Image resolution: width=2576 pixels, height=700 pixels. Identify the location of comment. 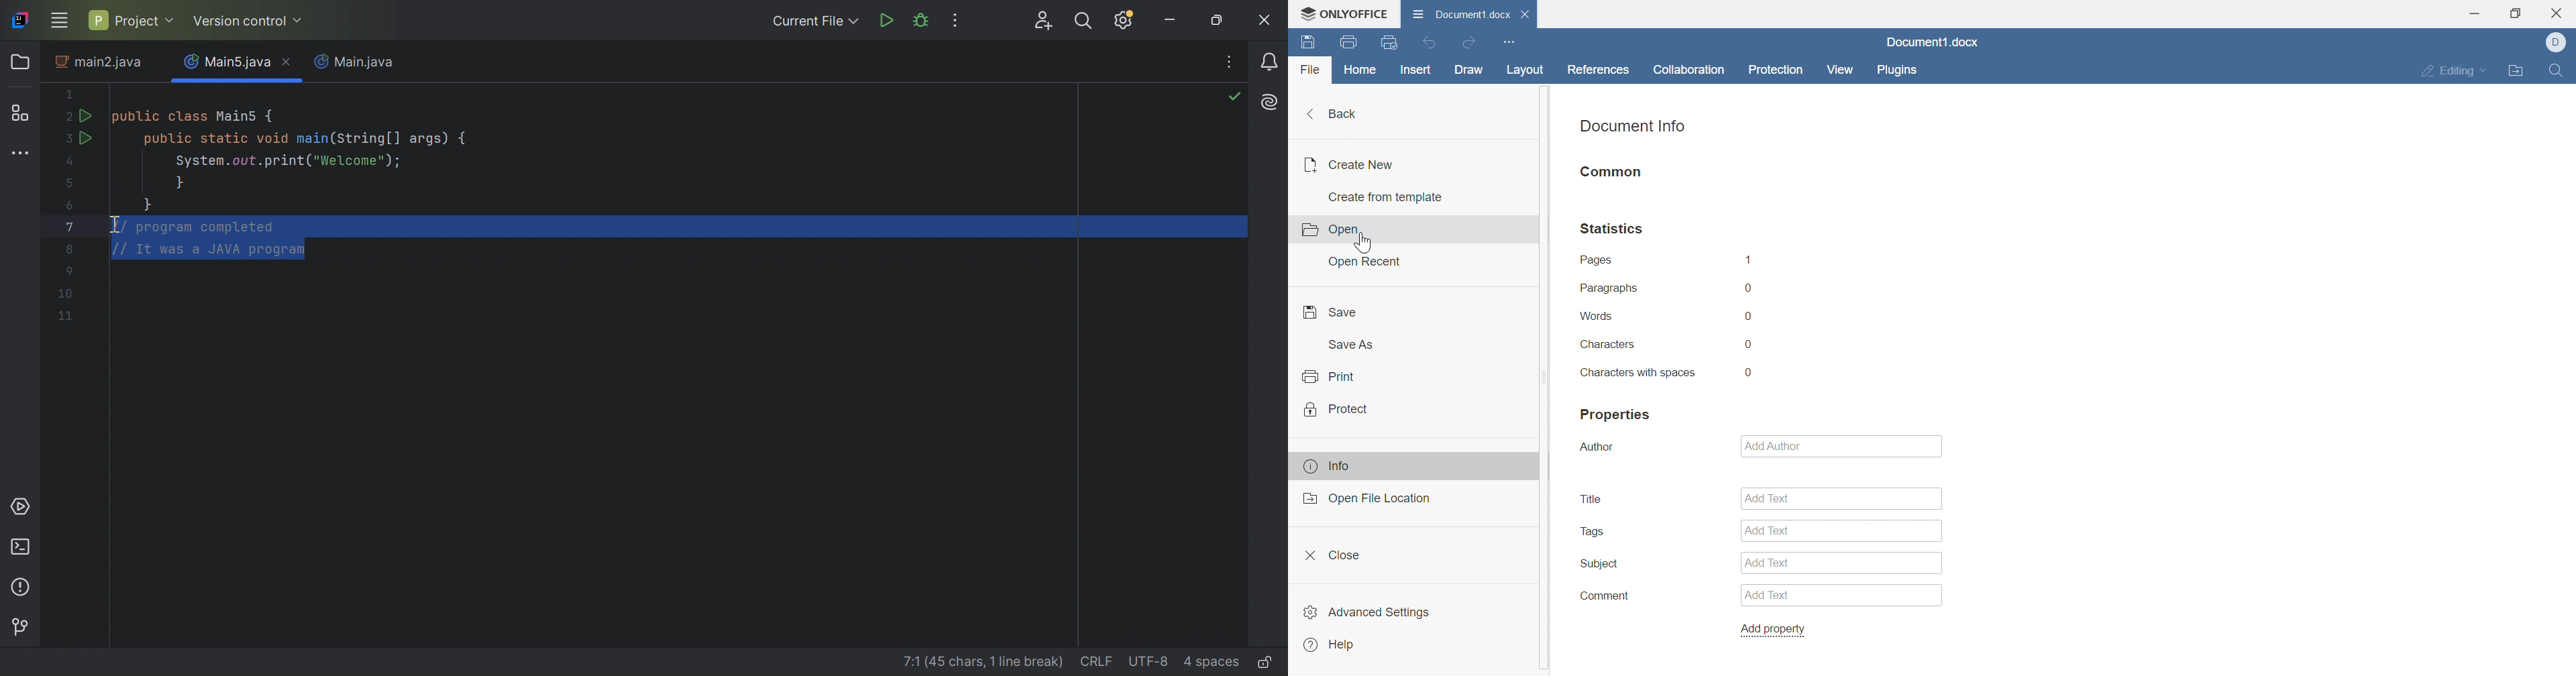
(1606, 595).